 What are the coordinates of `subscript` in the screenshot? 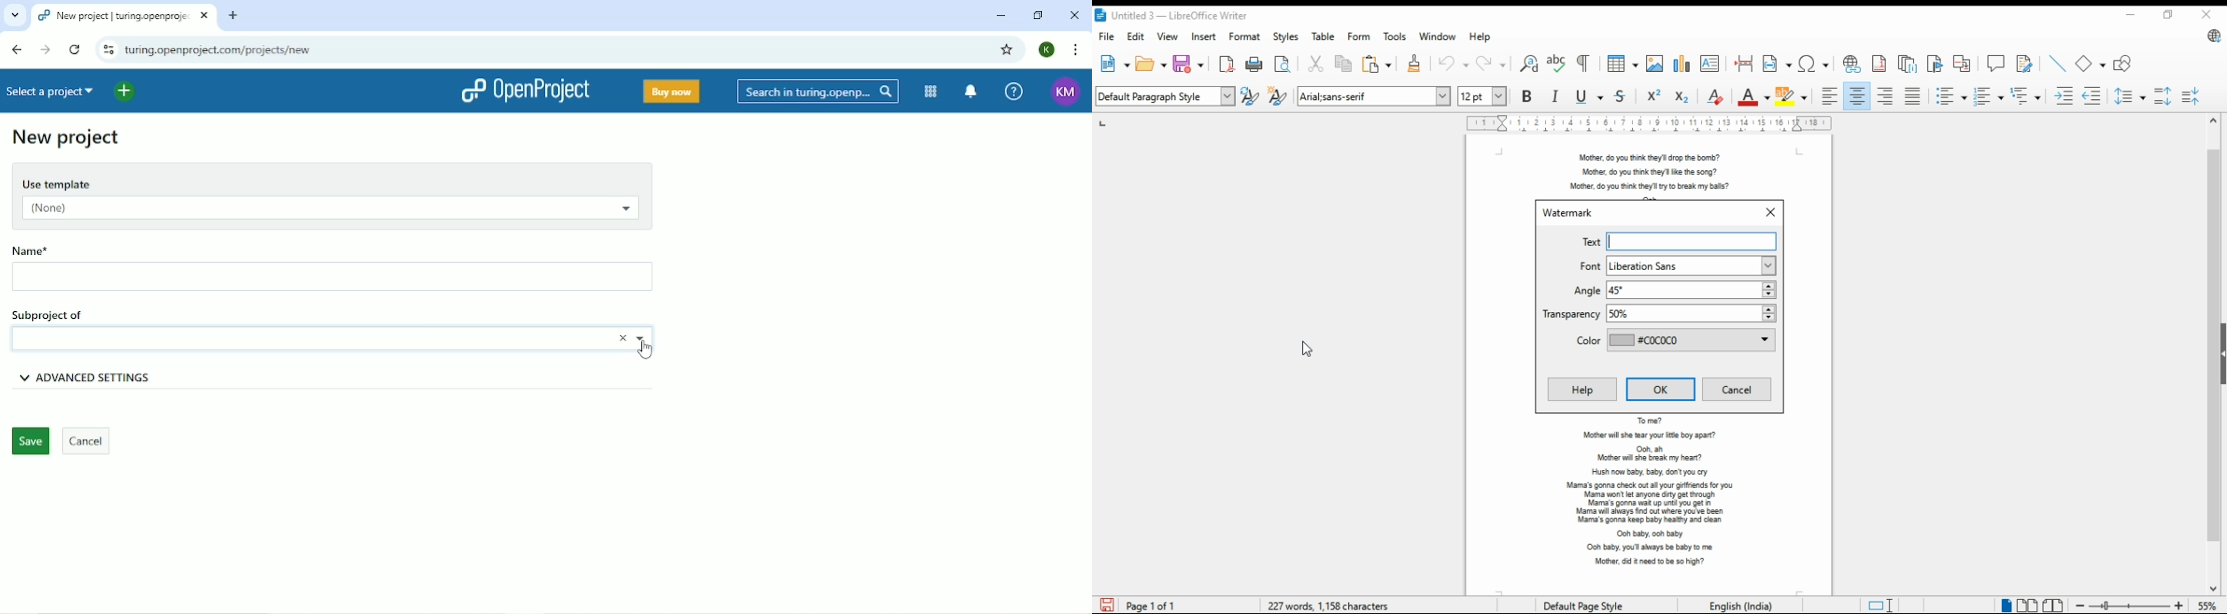 It's located at (1682, 98).